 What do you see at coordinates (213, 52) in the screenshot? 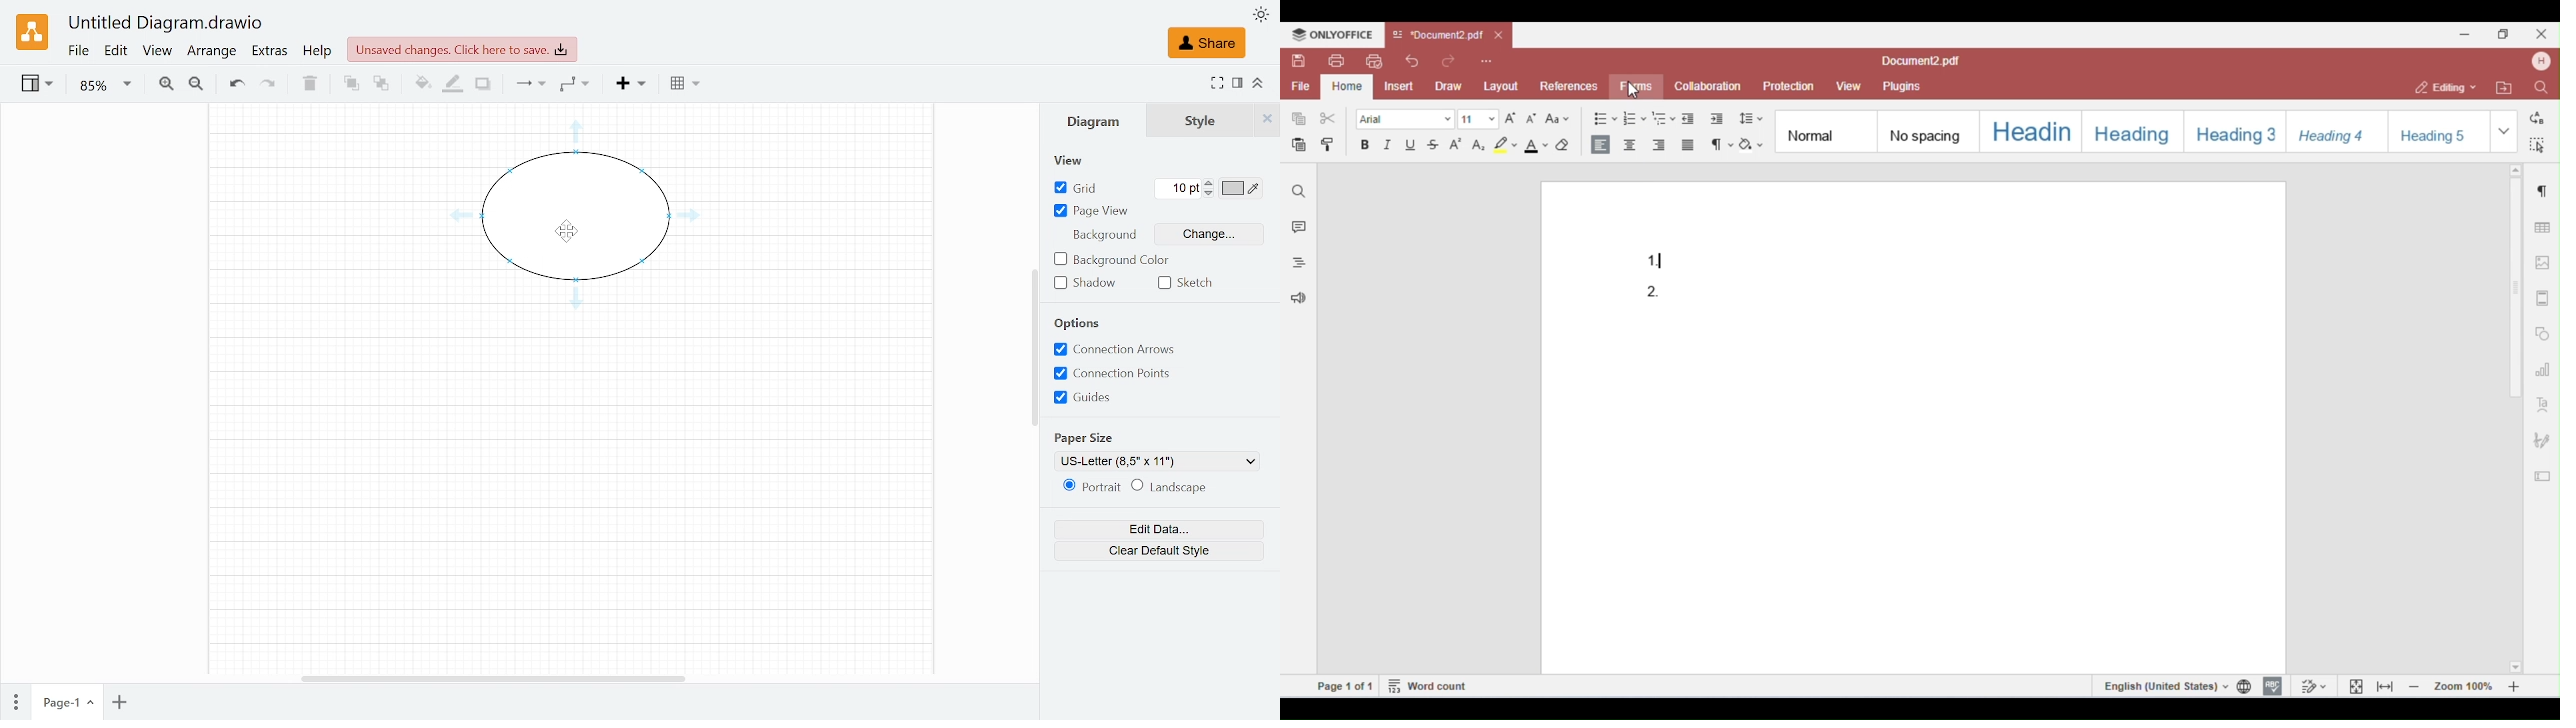
I see `Arrange` at bounding box center [213, 52].